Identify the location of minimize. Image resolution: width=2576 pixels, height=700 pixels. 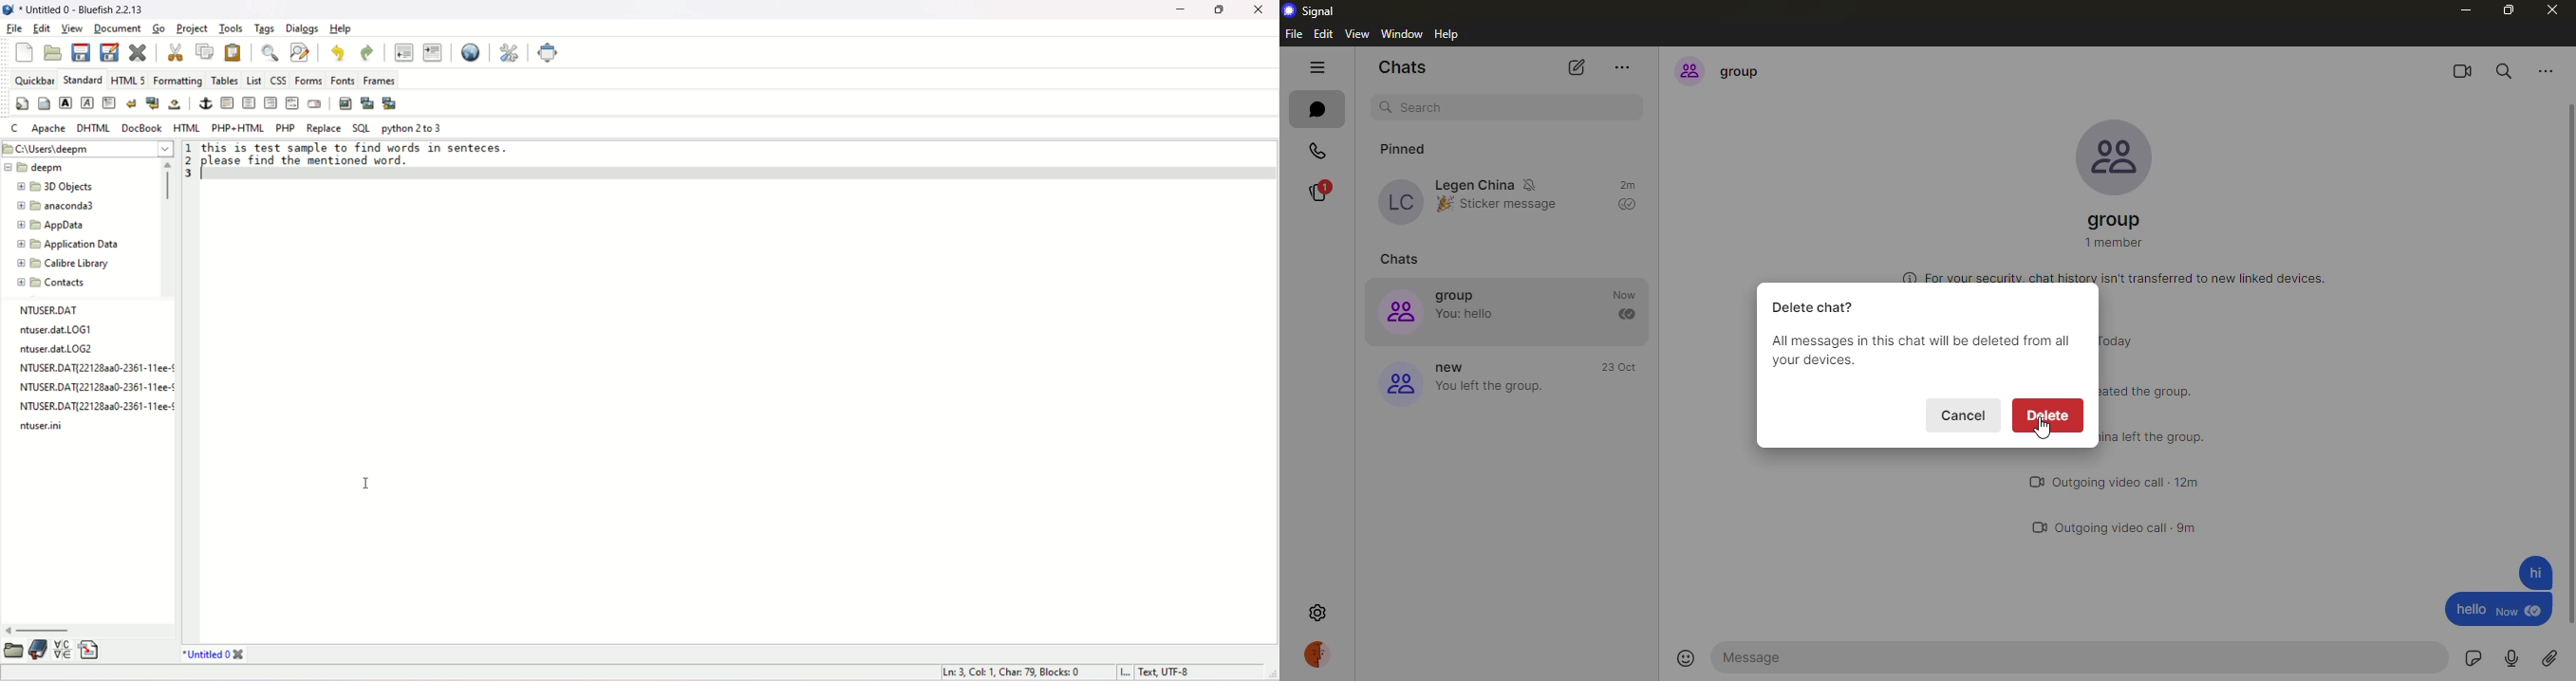
(1182, 9).